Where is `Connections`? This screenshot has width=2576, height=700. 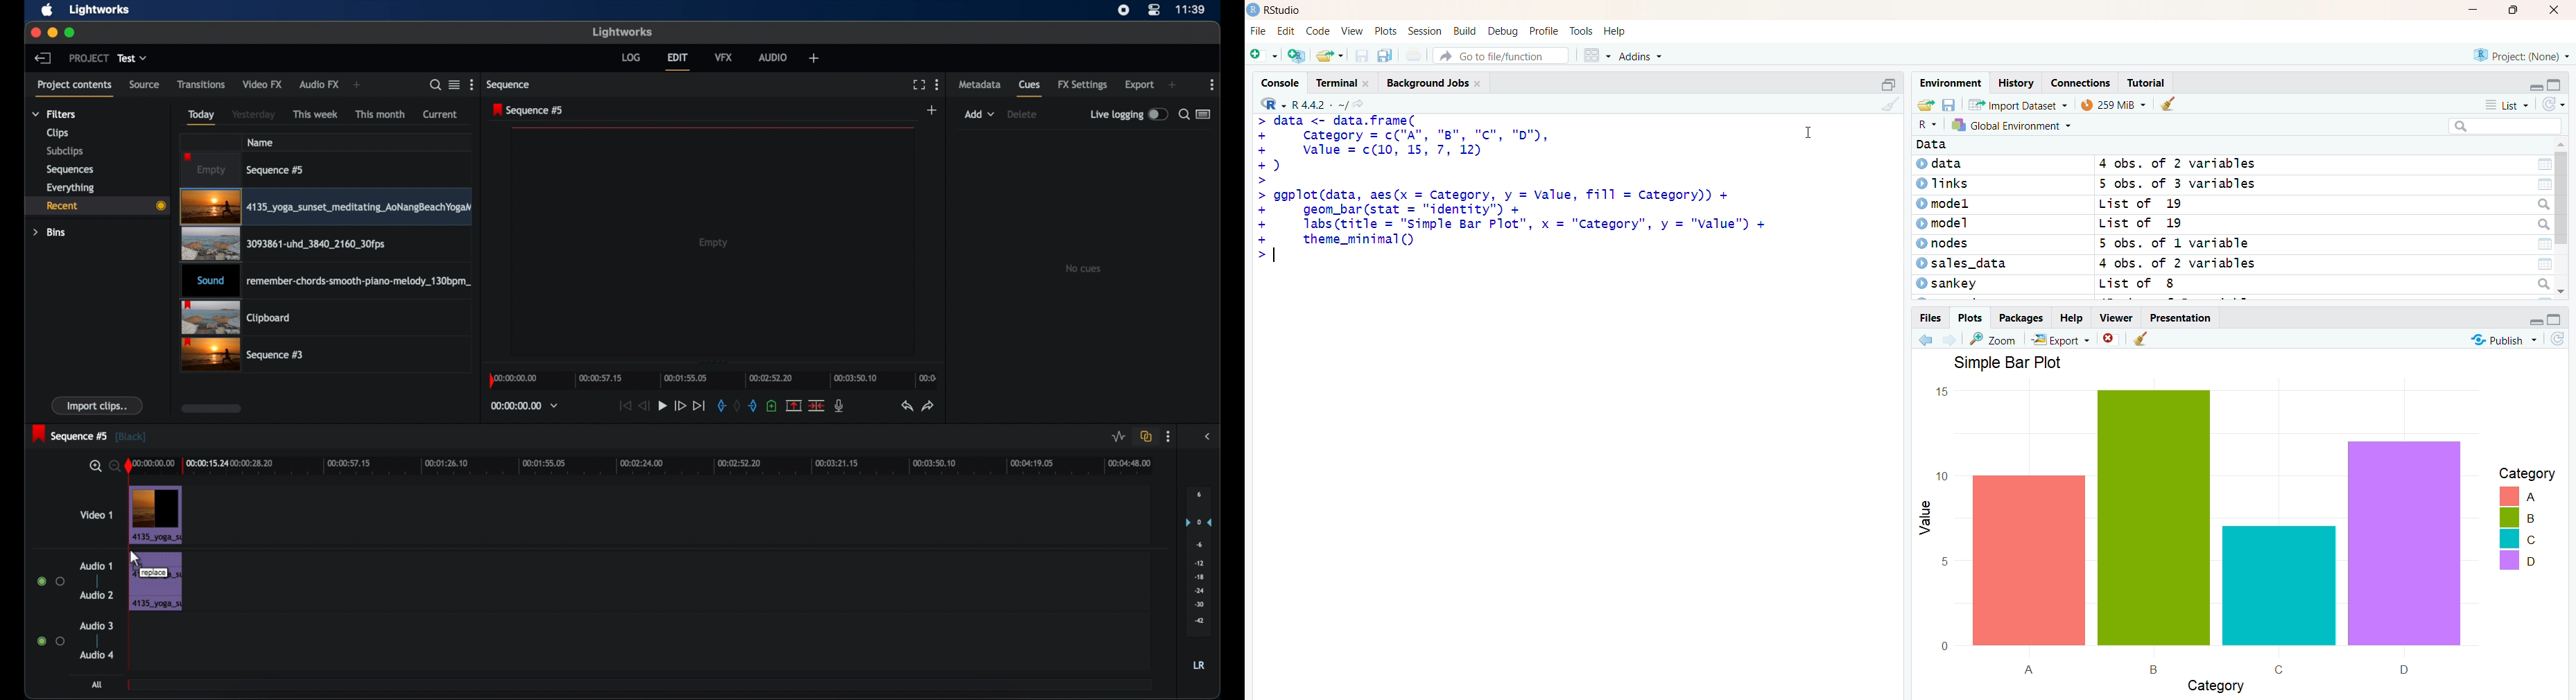
Connections is located at coordinates (2082, 83).